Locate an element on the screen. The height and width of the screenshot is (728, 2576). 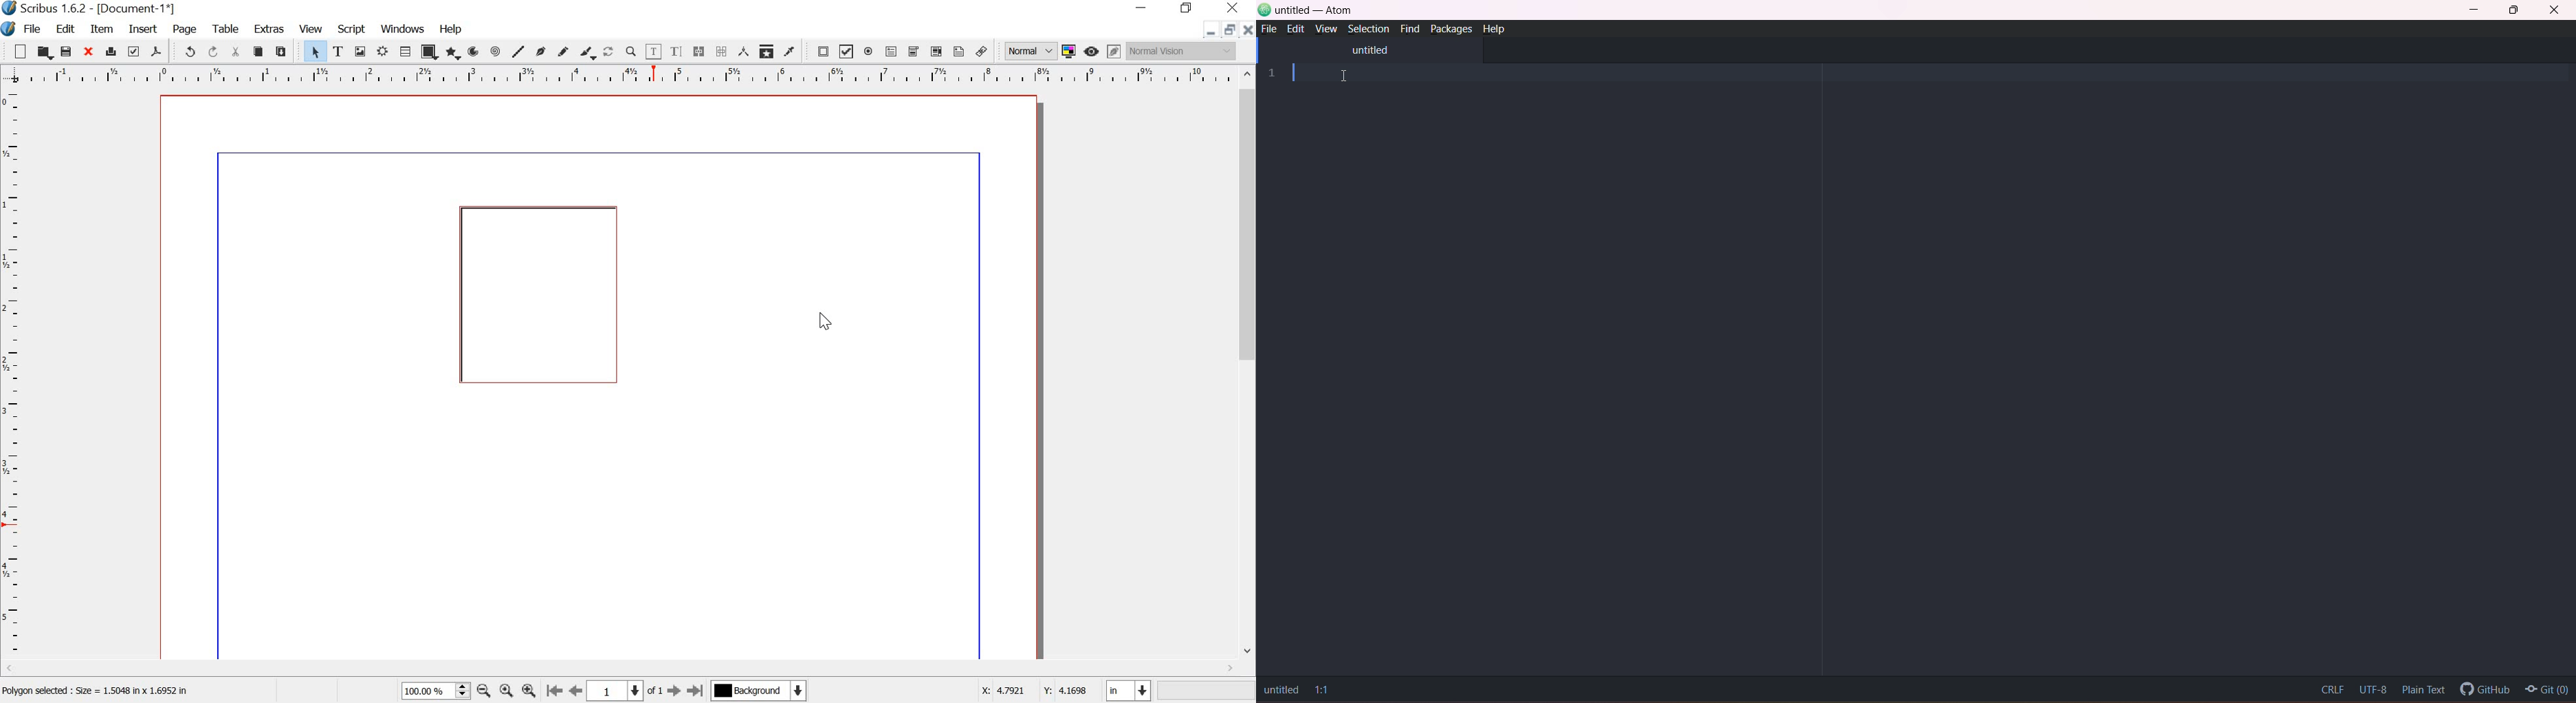
arc is located at coordinates (476, 51).